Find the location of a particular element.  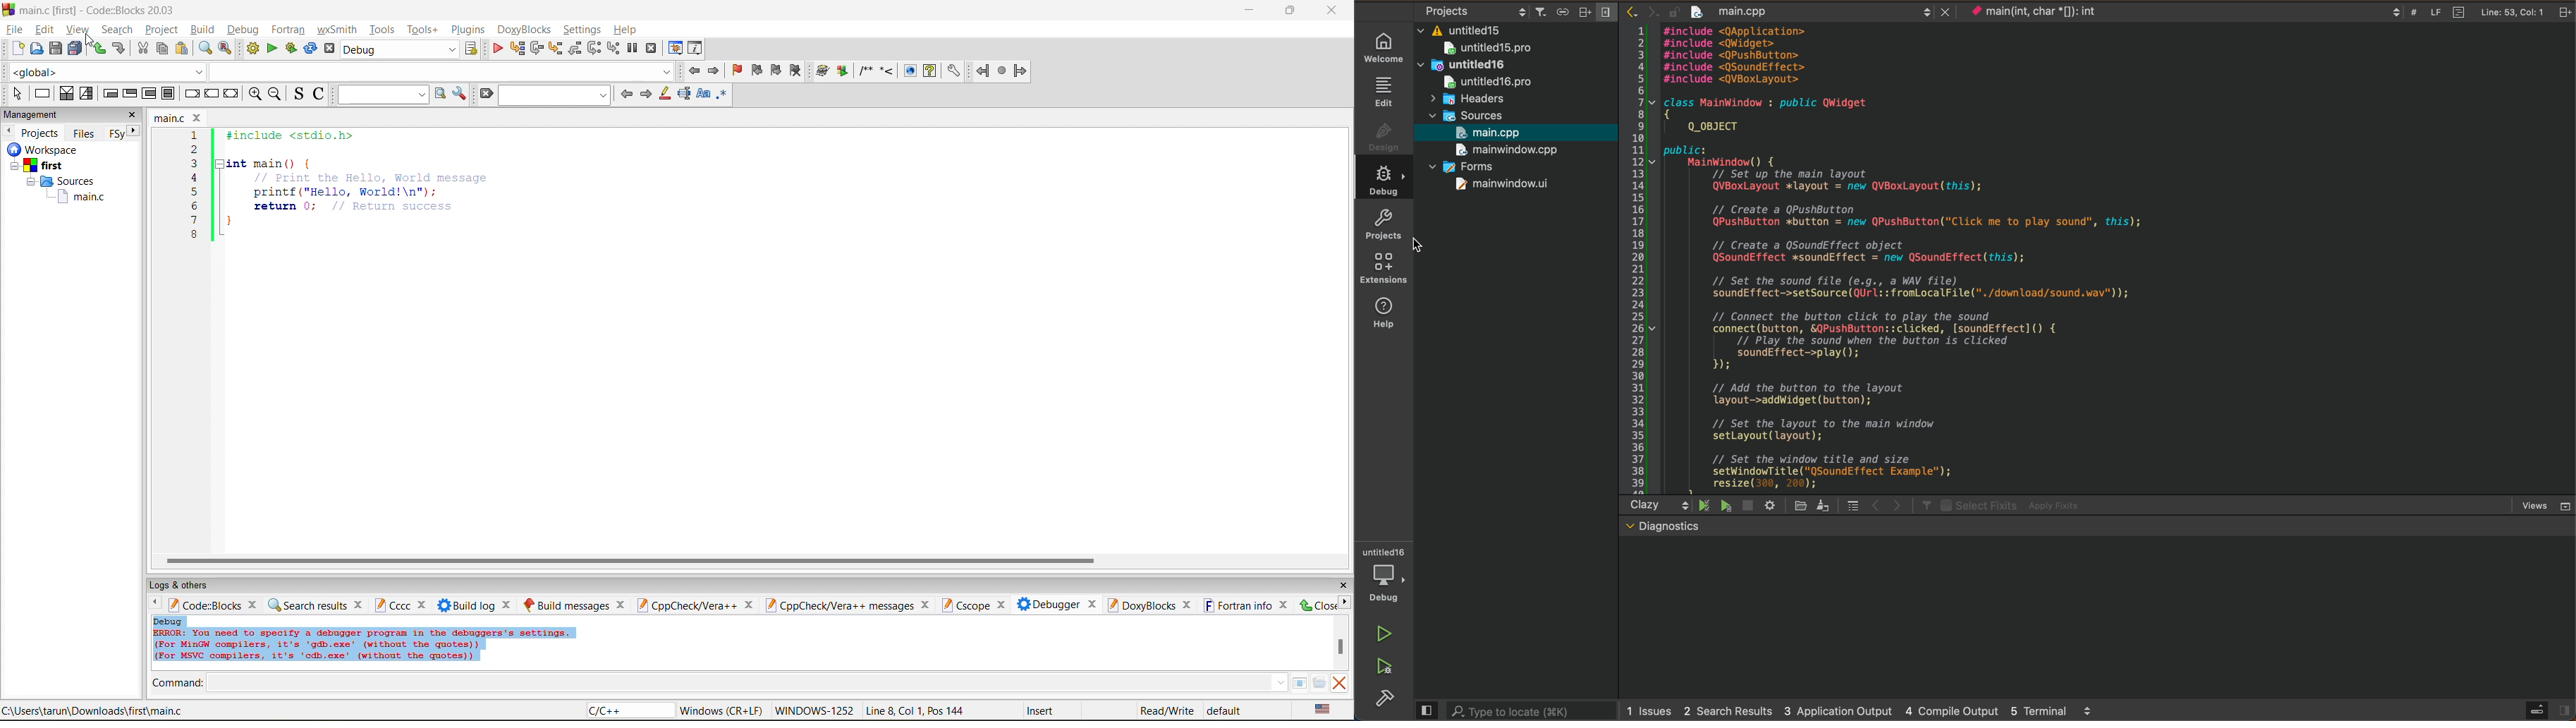

clear output window is located at coordinates (1342, 684).